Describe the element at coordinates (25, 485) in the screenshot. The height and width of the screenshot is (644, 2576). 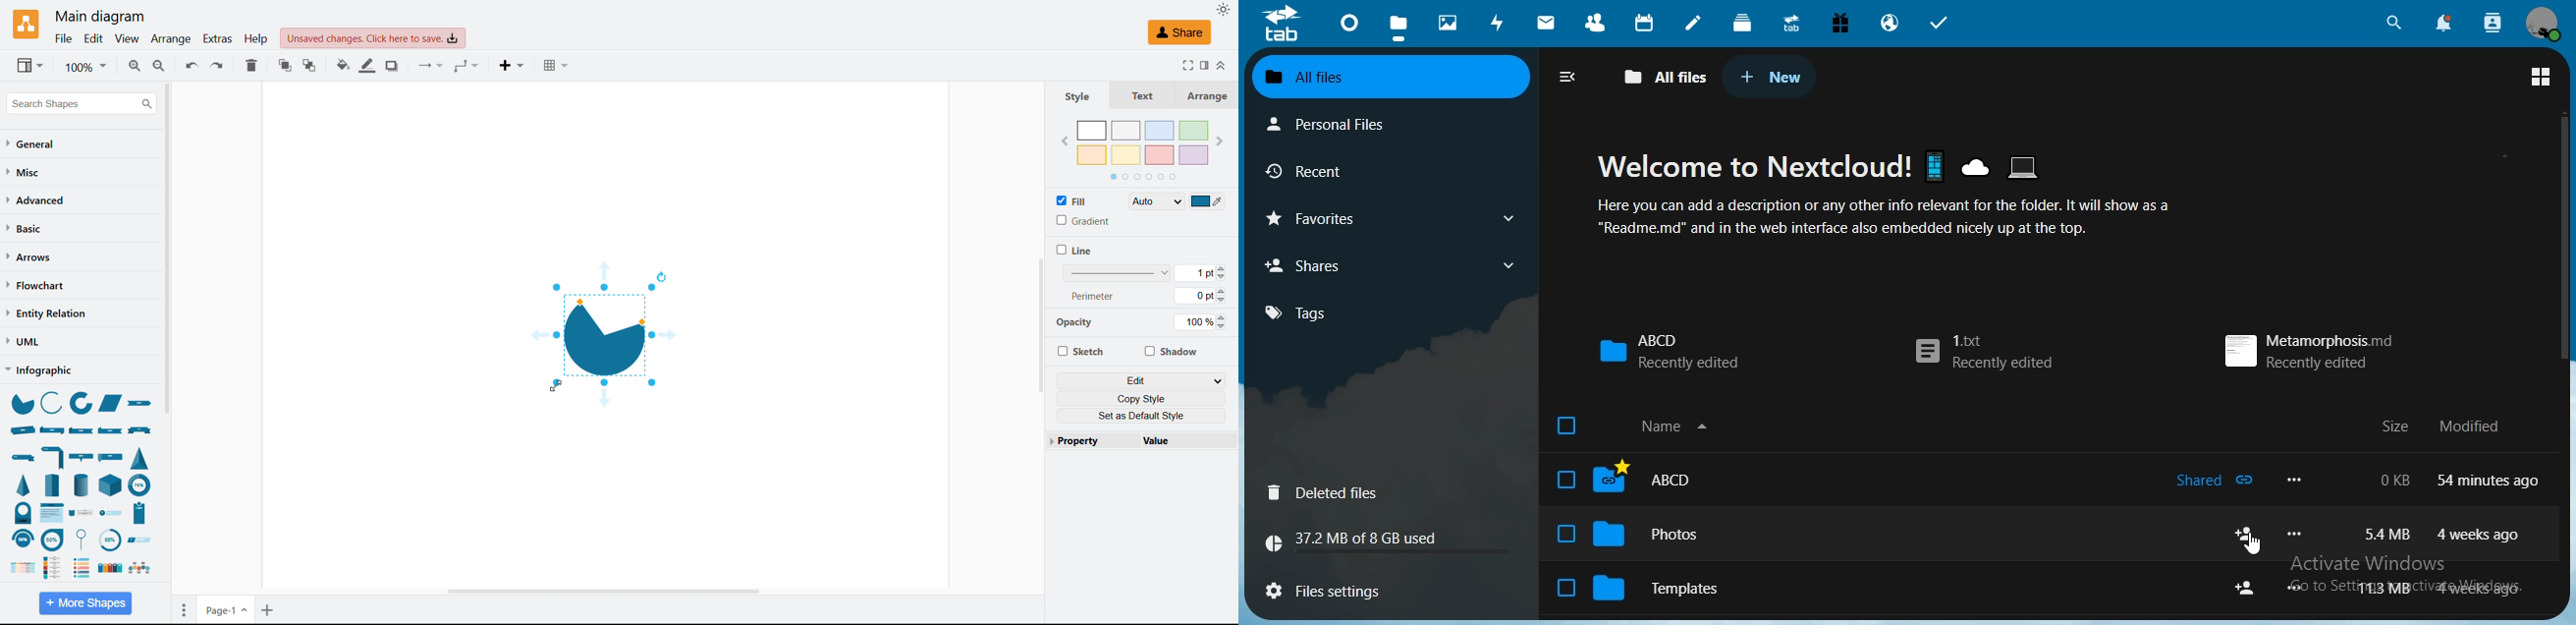
I see `pyramid` at that location.